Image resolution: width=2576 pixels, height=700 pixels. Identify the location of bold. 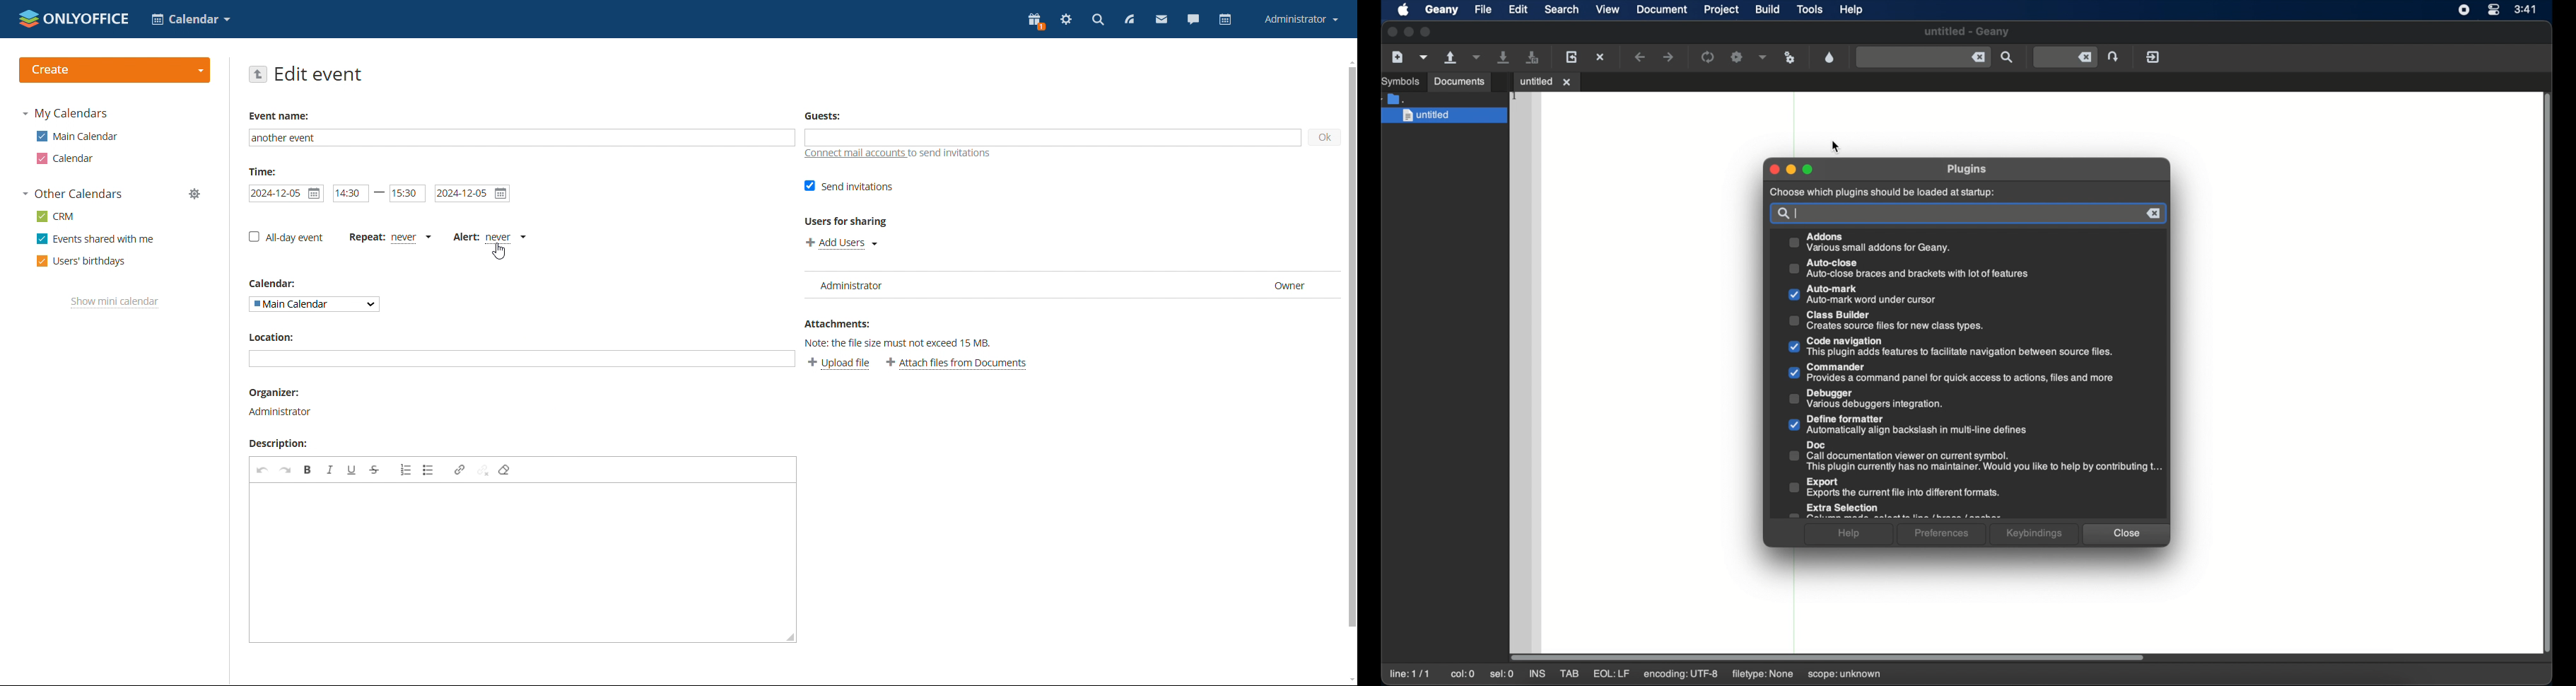
(308, 470).